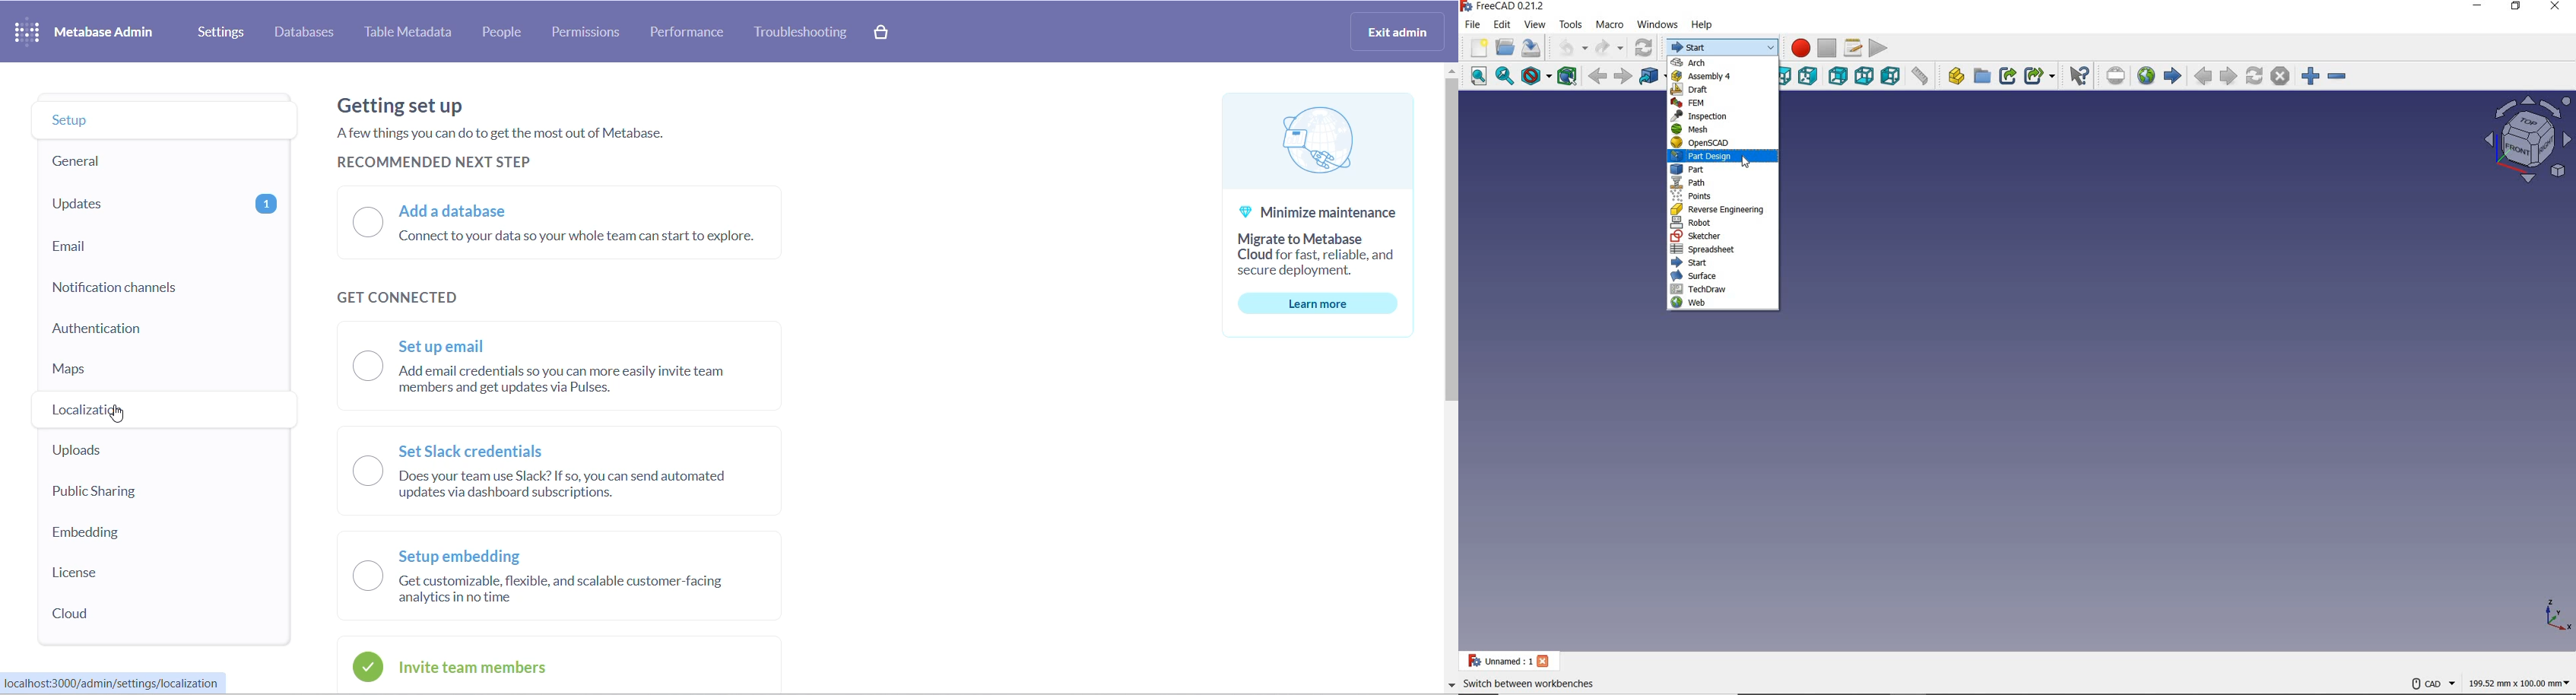 This screenshot has height=700, width=2576. What do you see at coordinates (1953, 75) in the screenshot?
I see `CREATE PART` at bounding box center [1953, 75].